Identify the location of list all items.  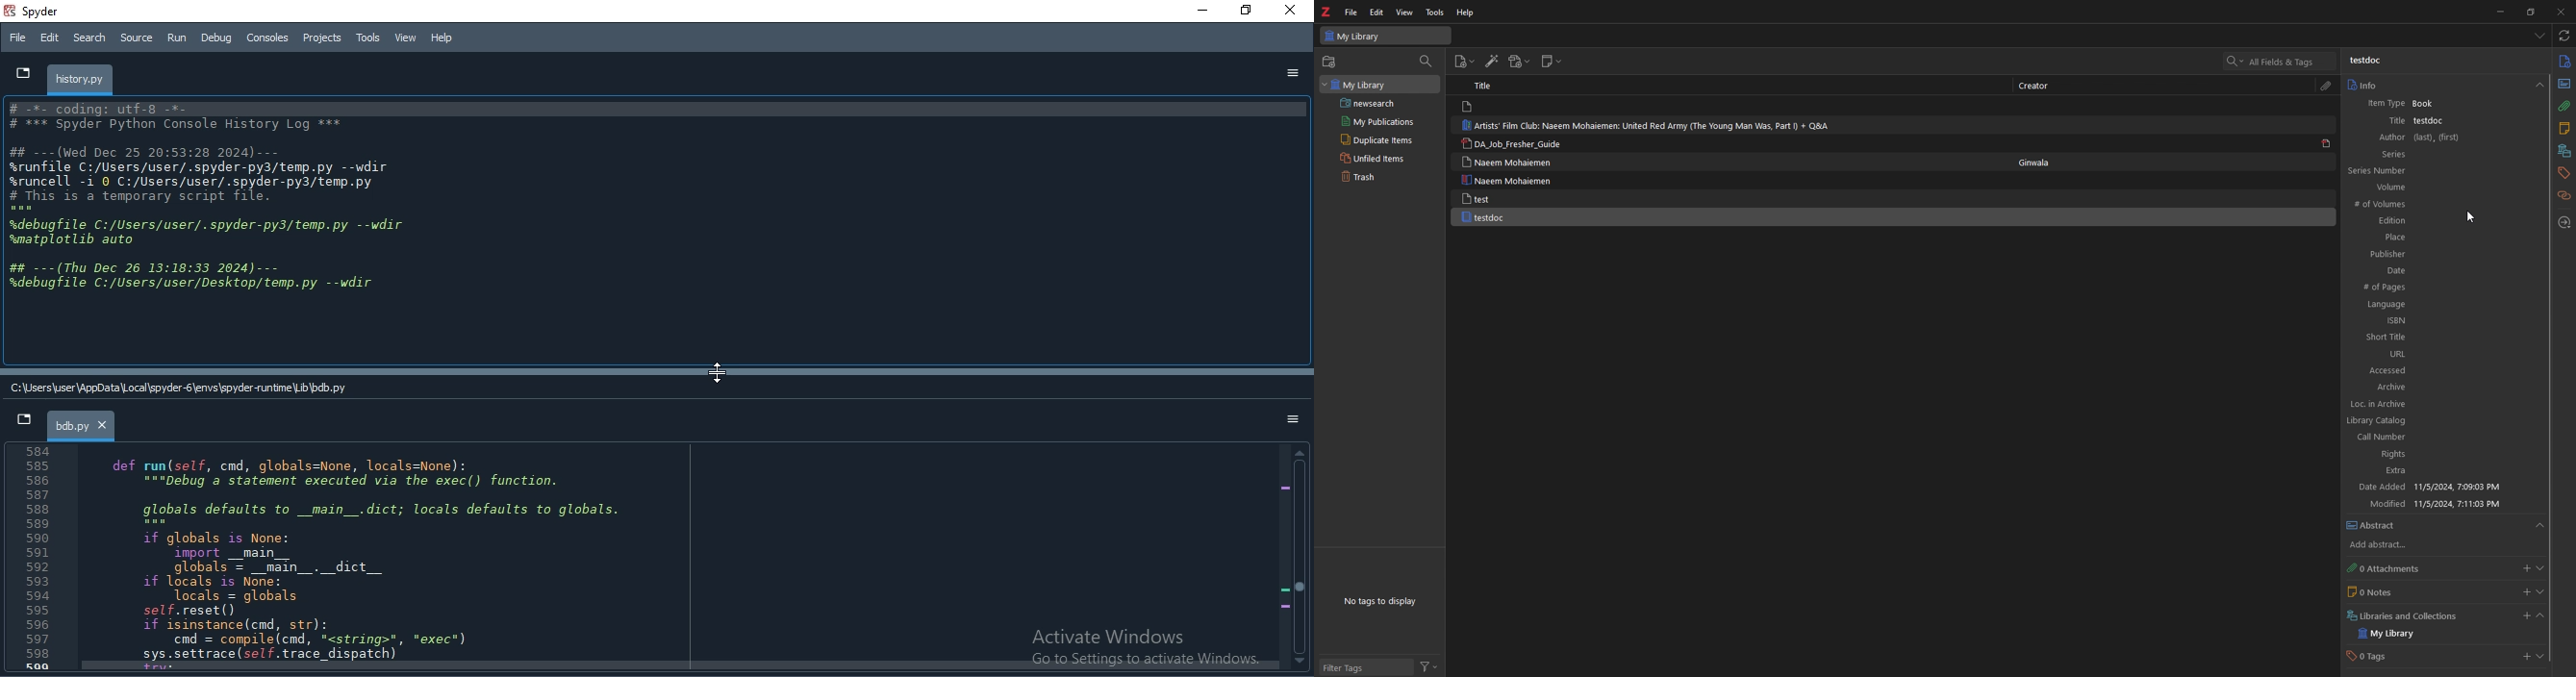
(2541, 35).